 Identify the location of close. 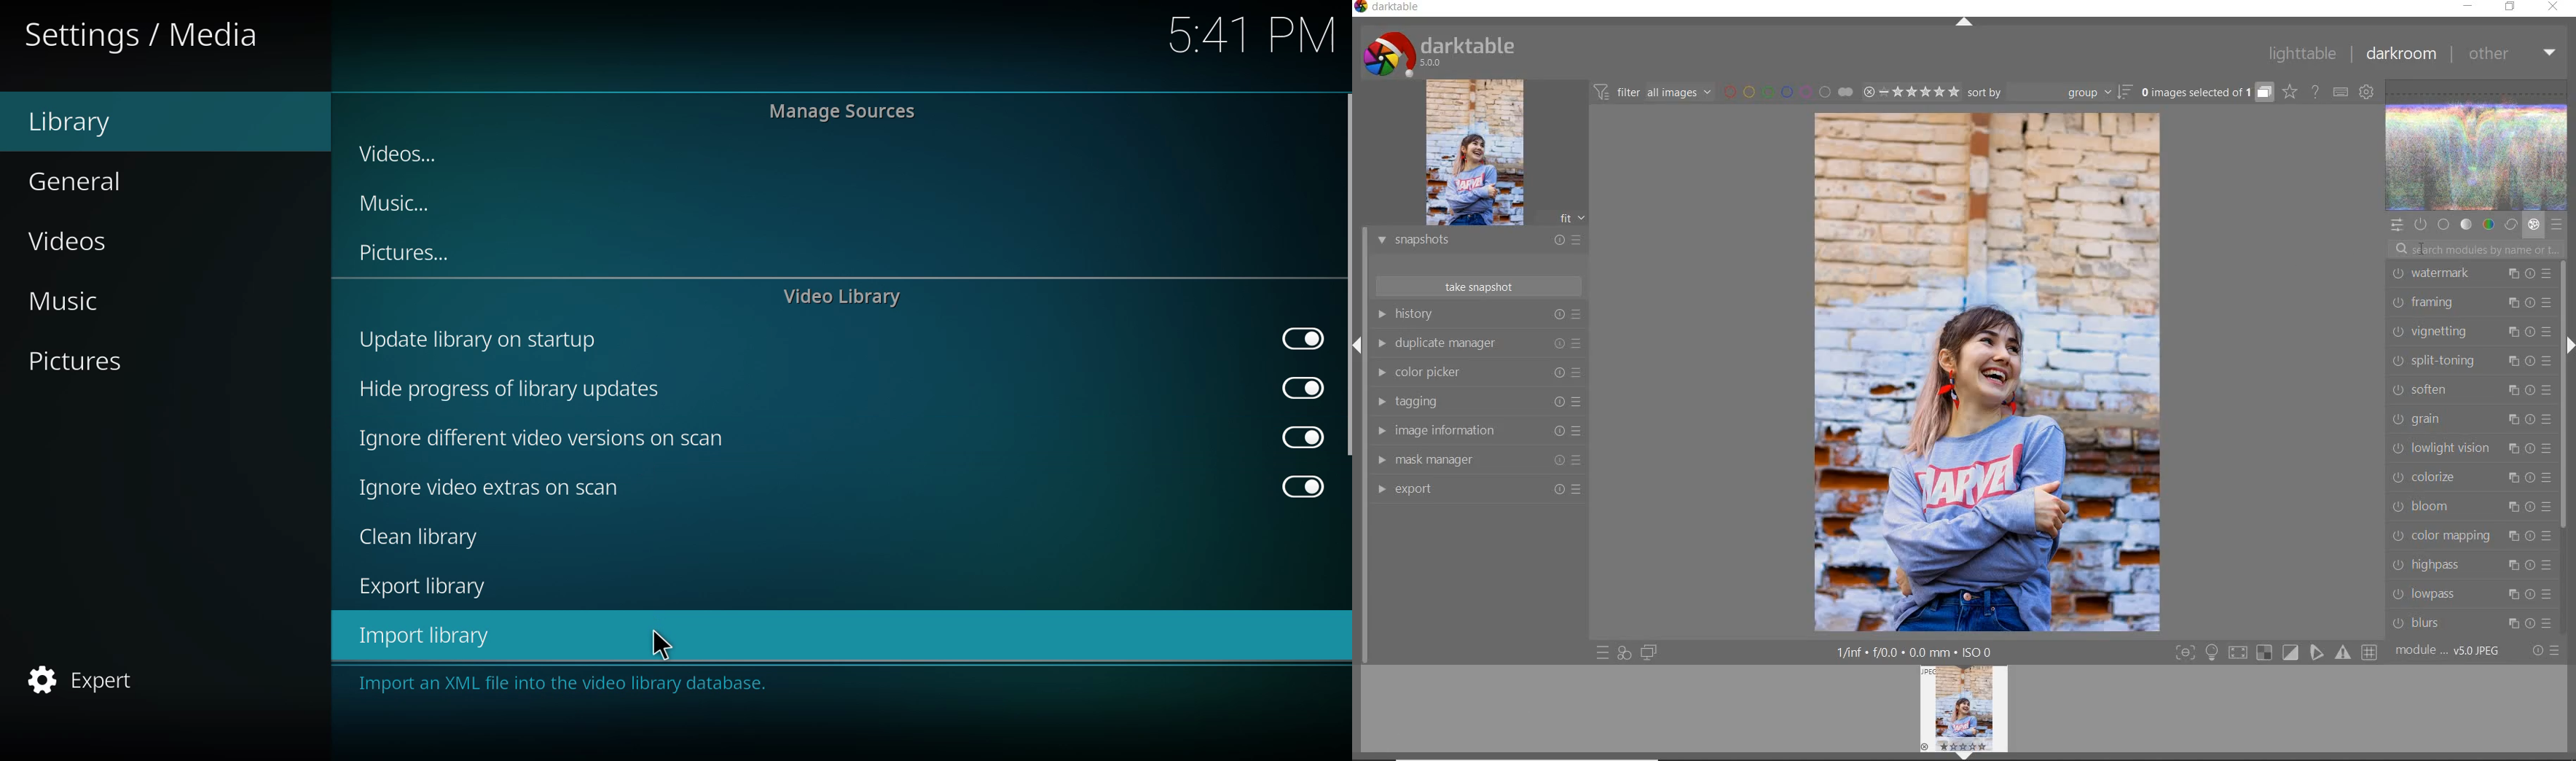
(2553, 8).